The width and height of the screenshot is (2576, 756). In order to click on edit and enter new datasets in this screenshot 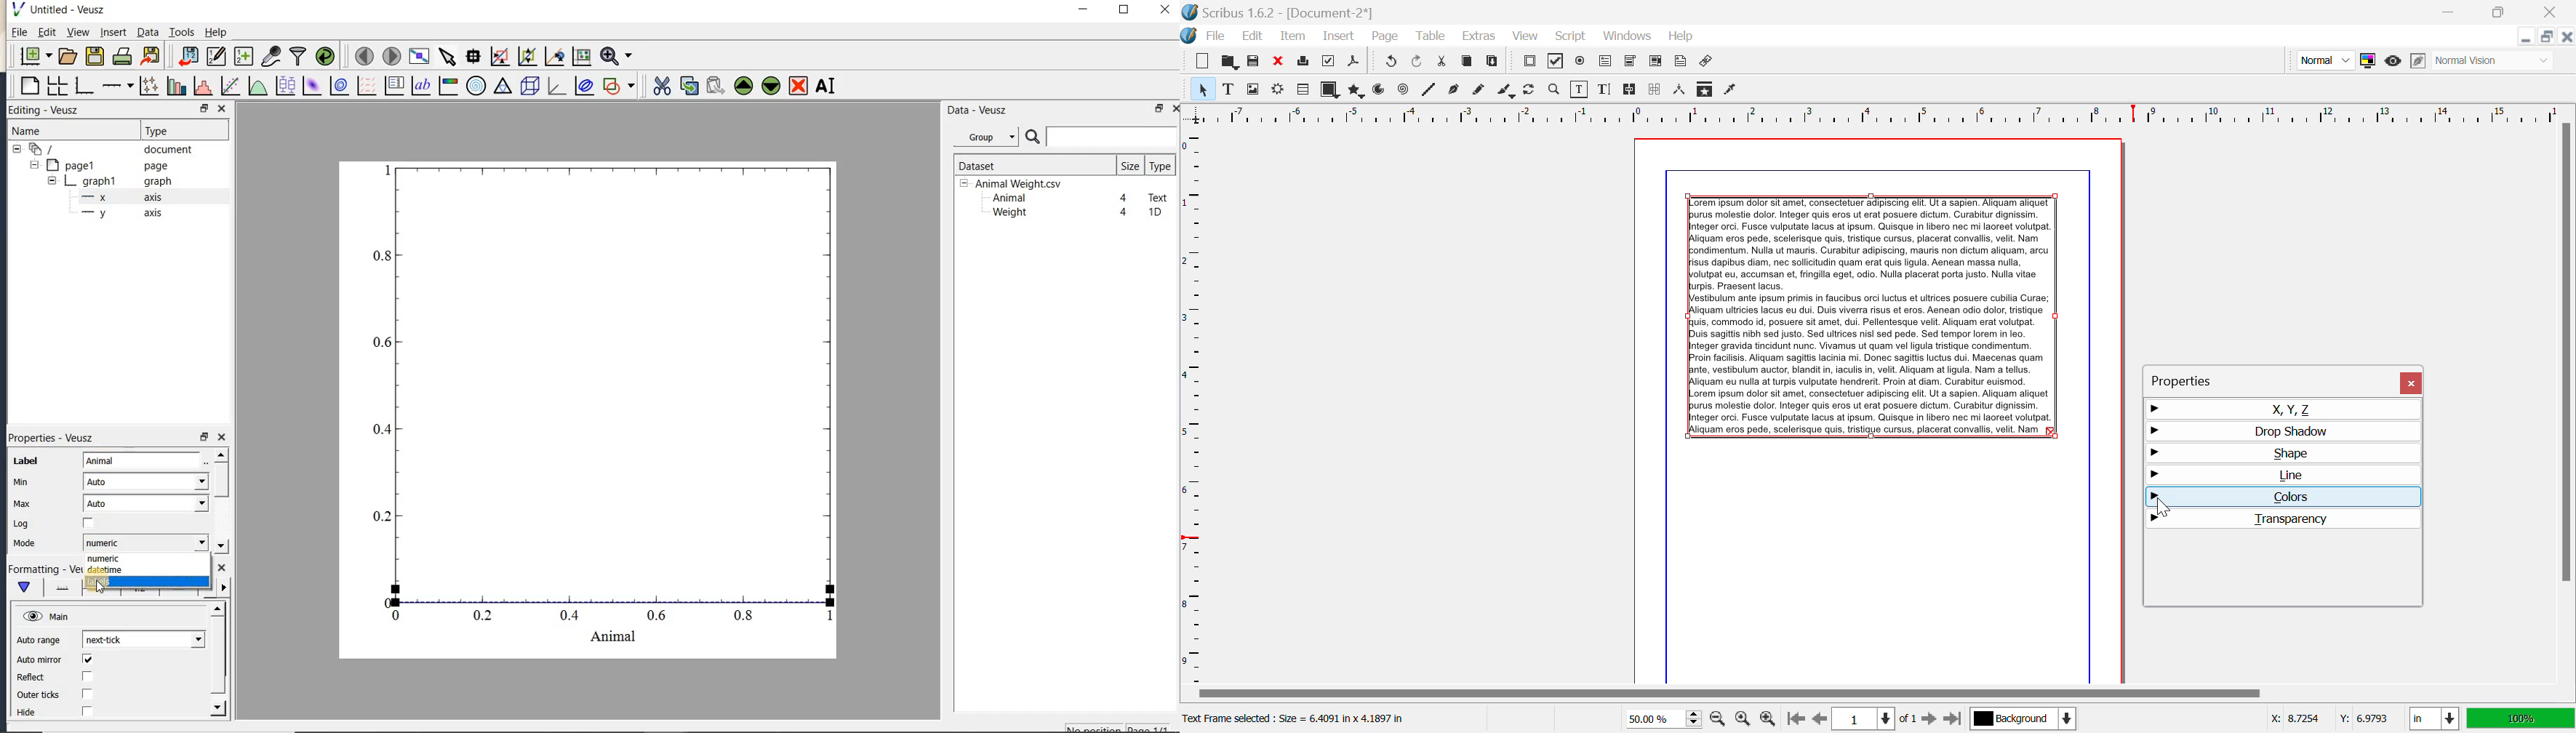, I will do `click(216, 56)`.